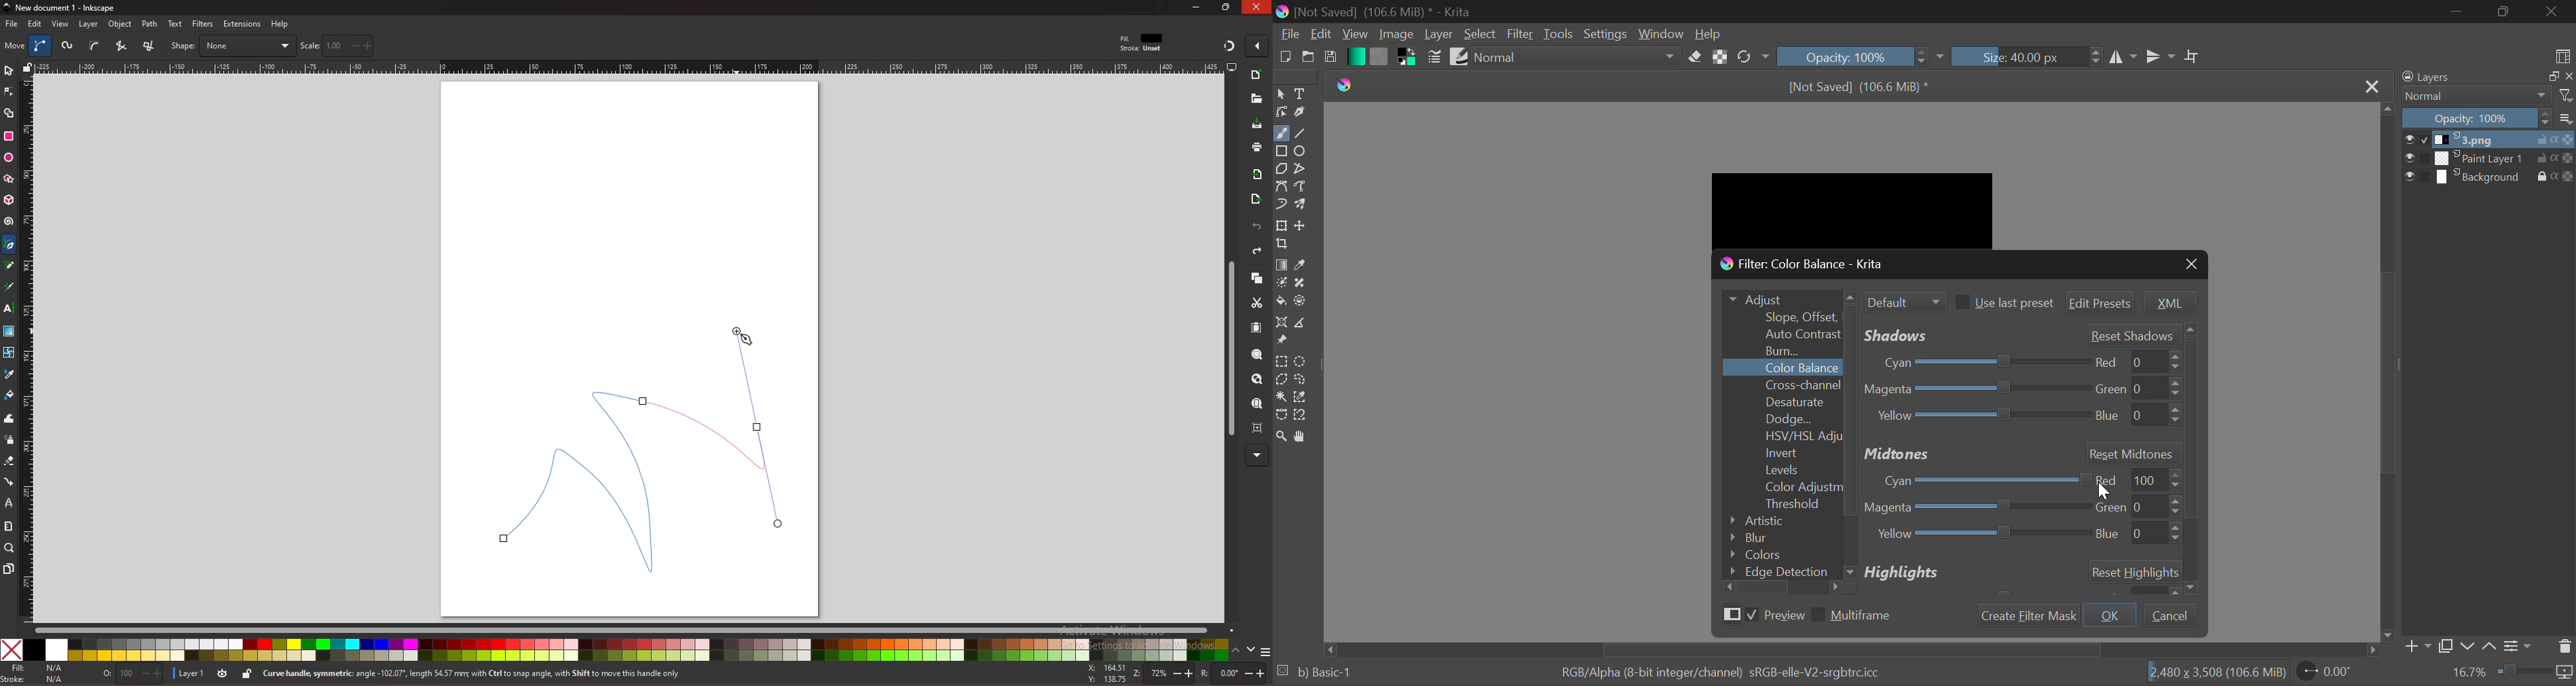 Image resolution: width=2576 pixels, height=700 pixels. I want to click on Zoom, so click(1282, 436).